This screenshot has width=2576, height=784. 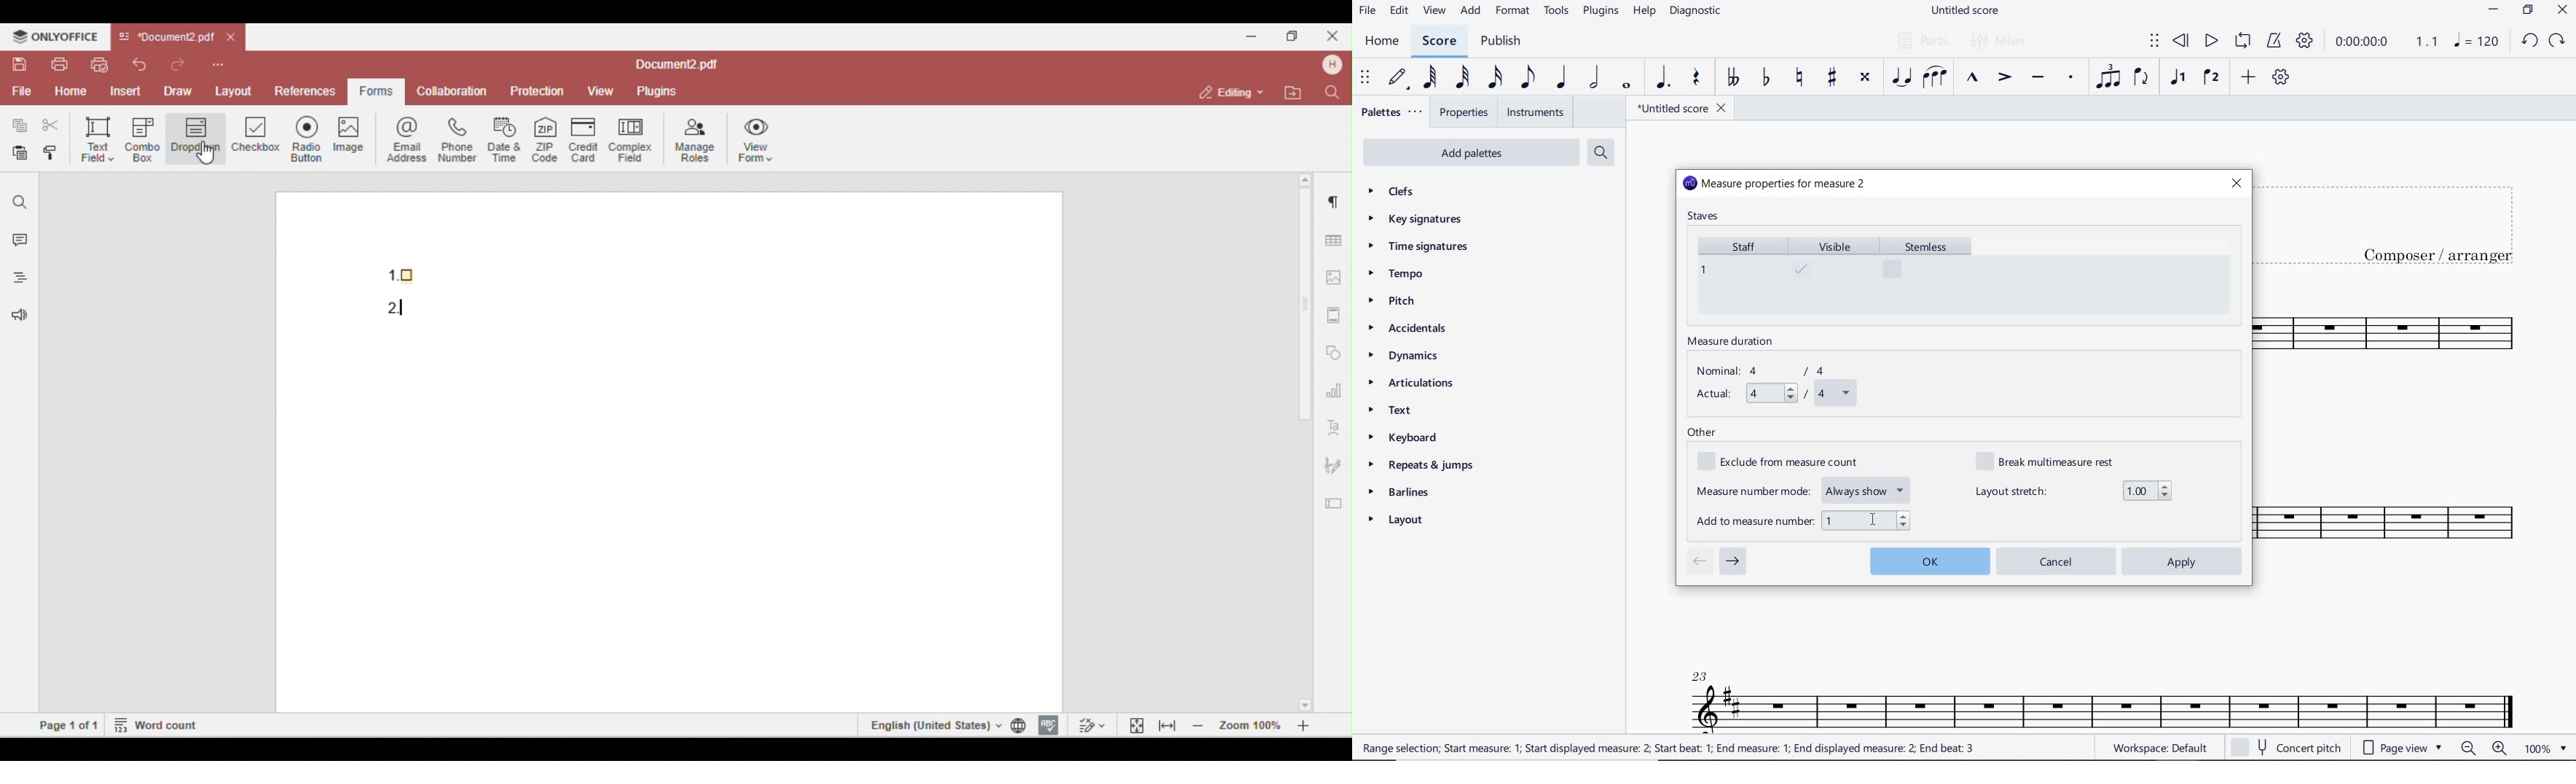 I want to click on UNDO, so click(x=2529, y=42).